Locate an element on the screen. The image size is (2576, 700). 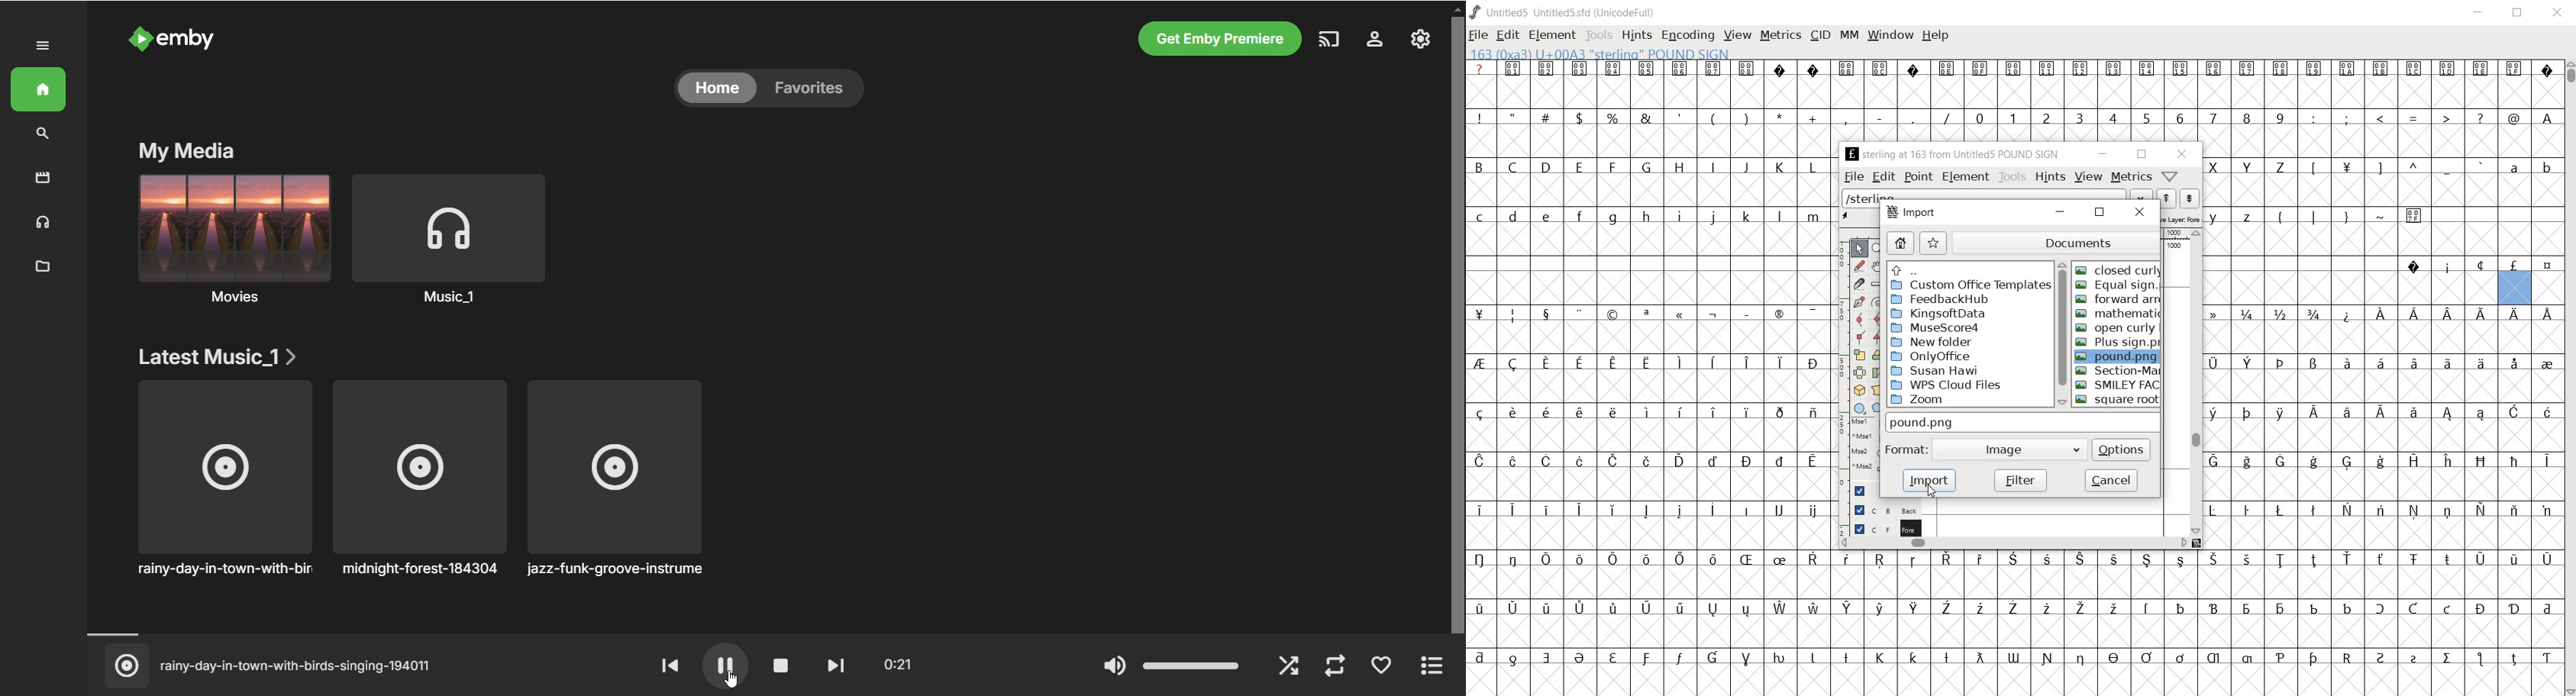
rewind is located at coordinates (667, 663).